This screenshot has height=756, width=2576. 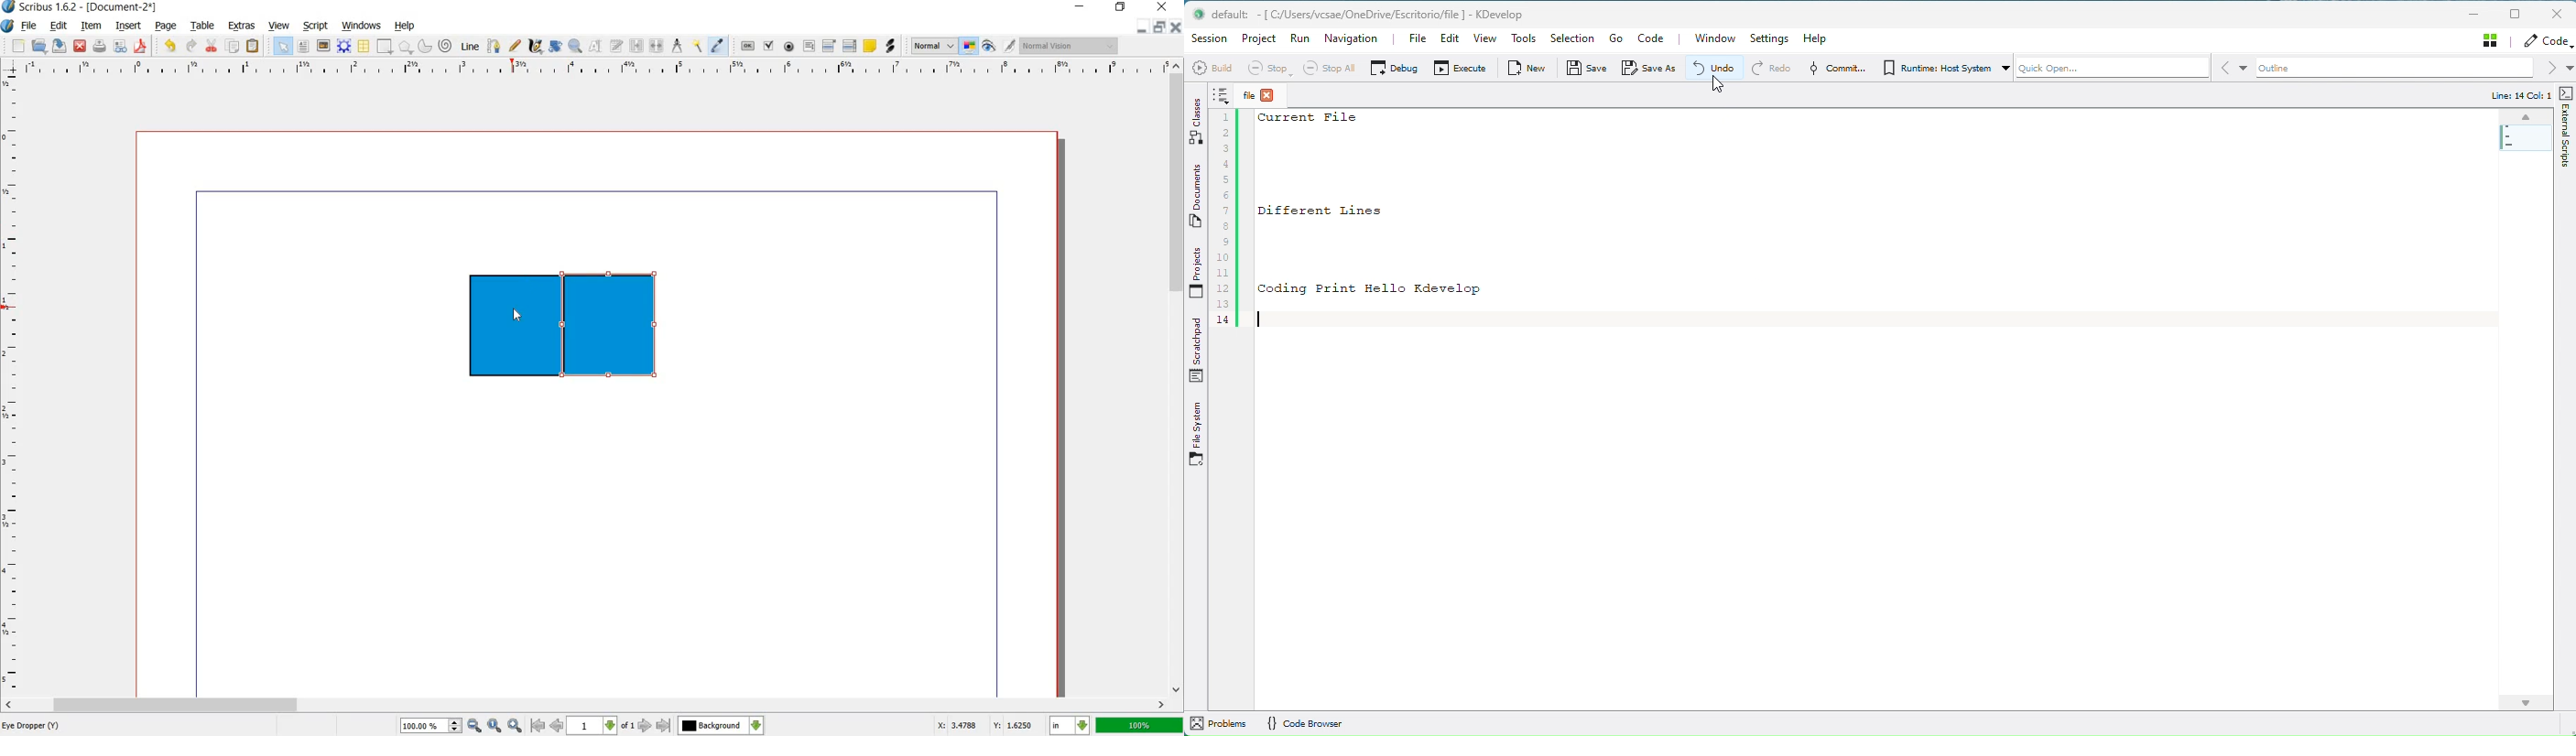 I want to click on zoom out, so click(x=475, y=724).